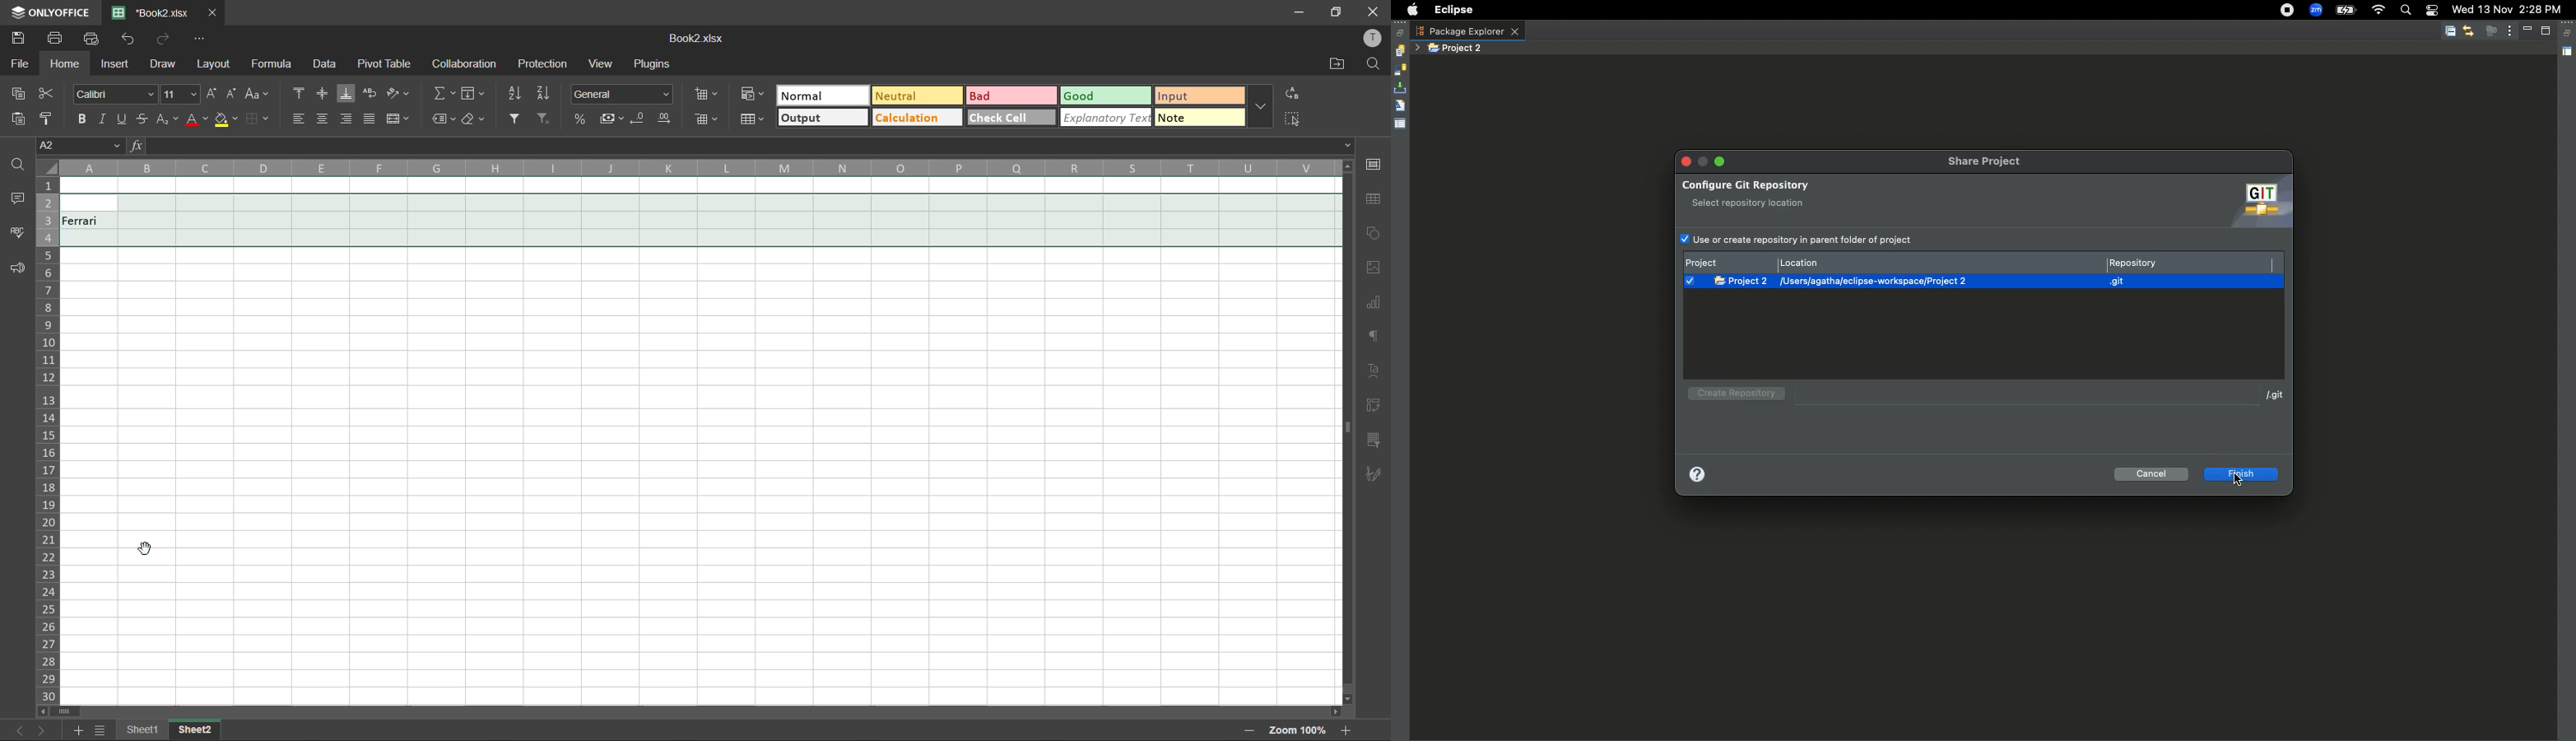 This screenshot has width=2576, height=756. What do you see at coordinates (2547, 30) in the screenshot?
I see `Maximize` at bounding box center [2547, 30].